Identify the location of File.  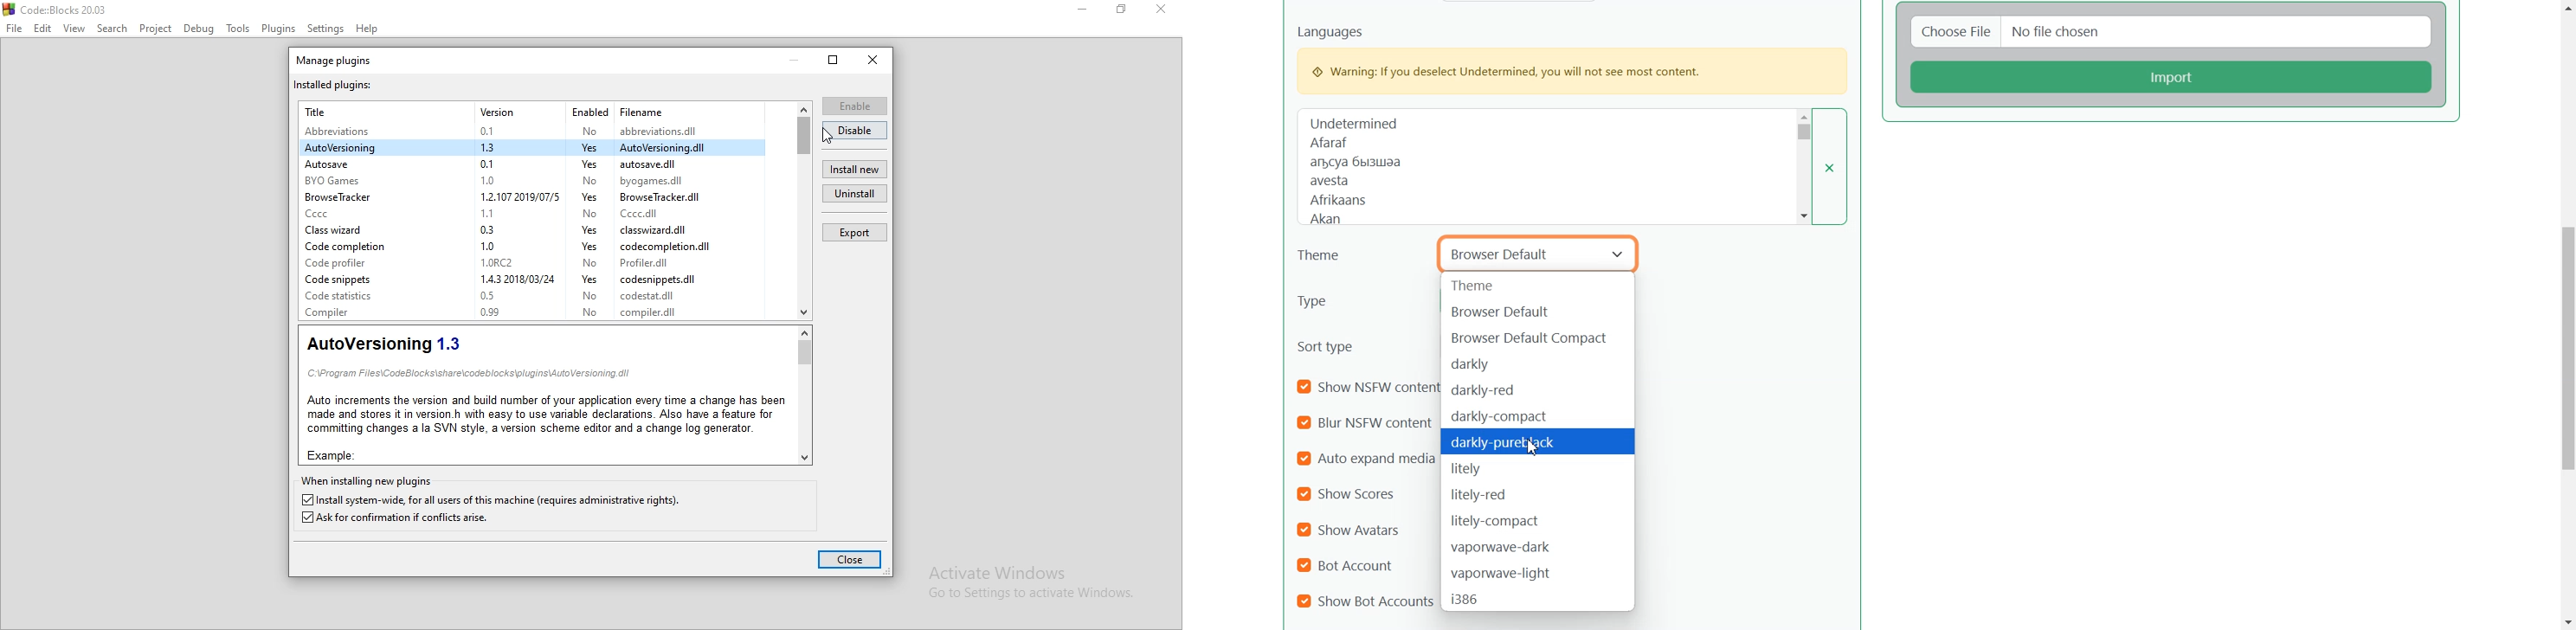
(13, 29).